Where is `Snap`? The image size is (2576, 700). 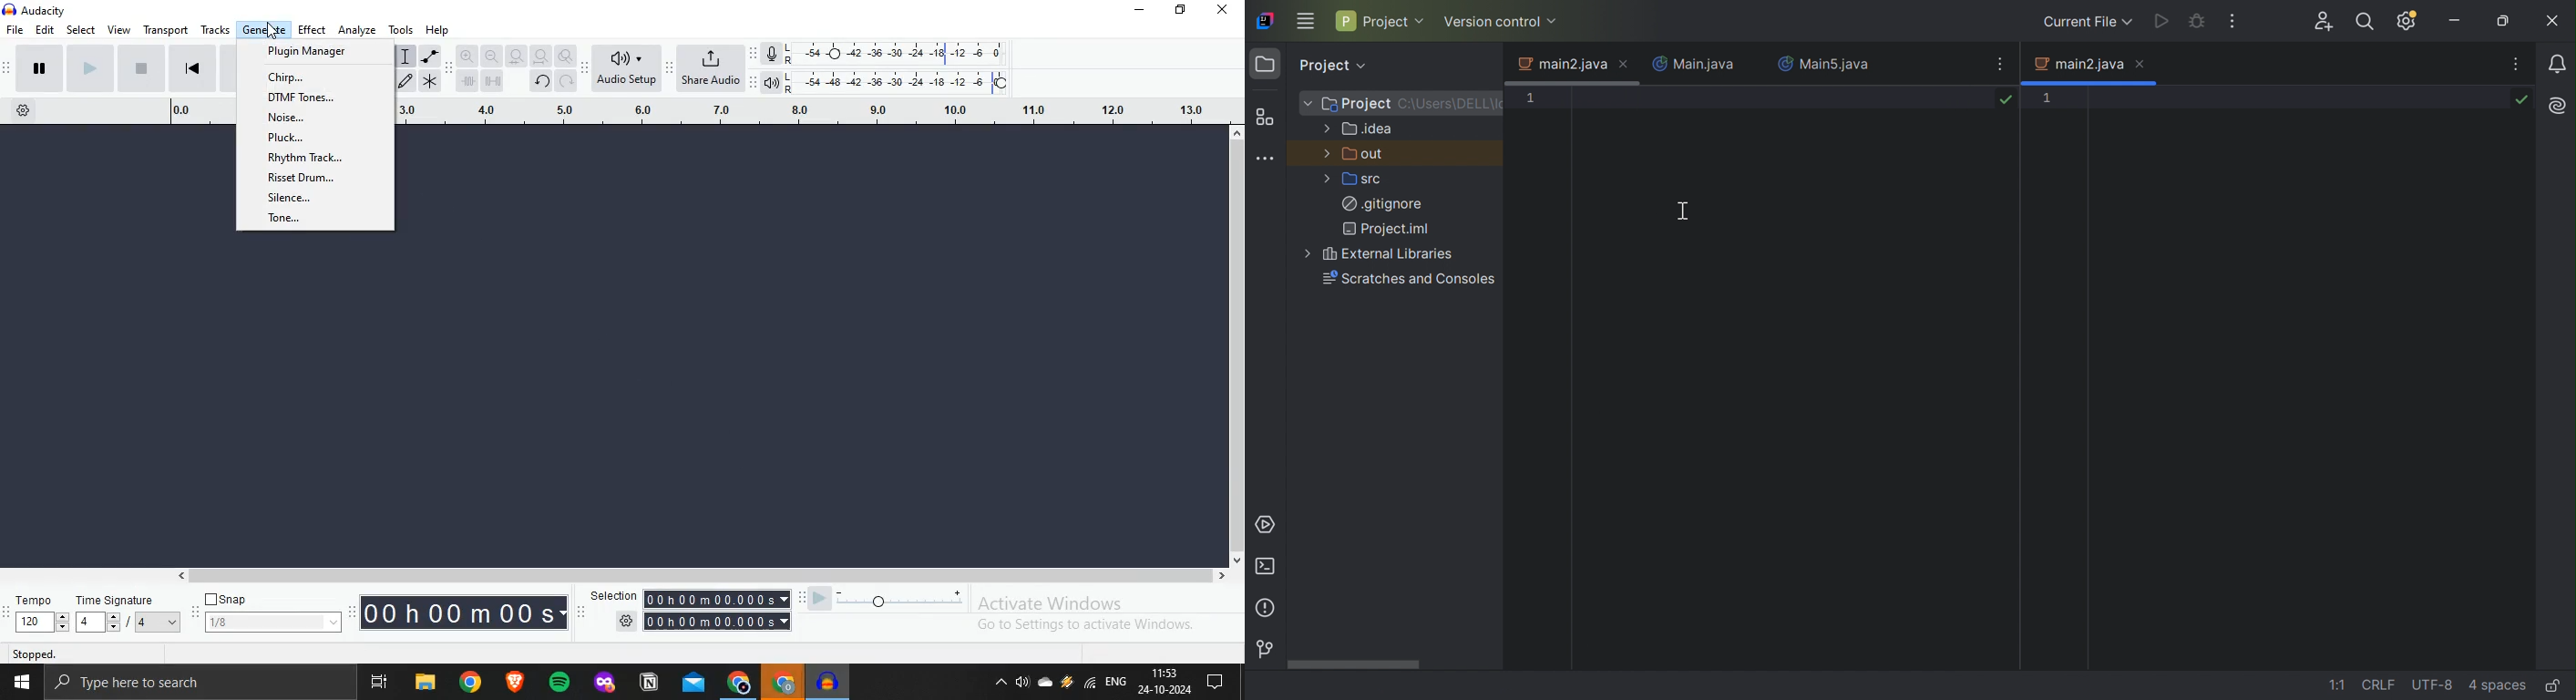
Snap is located at coordinates (229, 599).